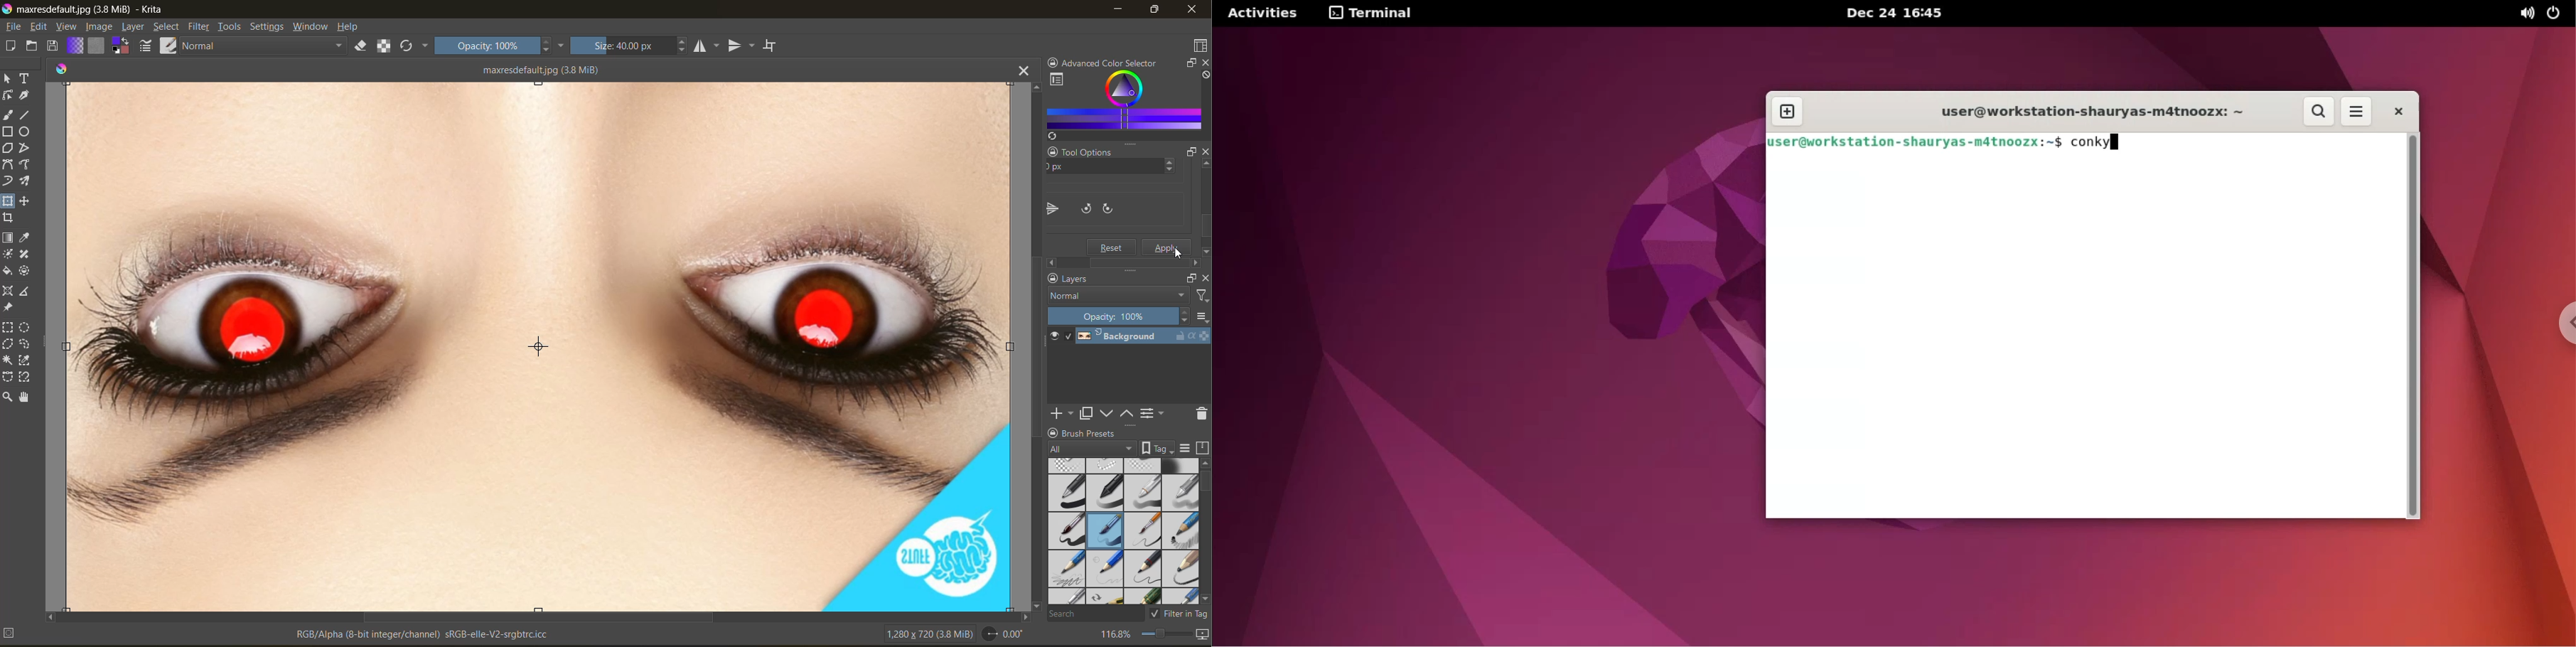  Describe the element at coordinates (772, 44) in the screenshot. I see `wrap around mode` at that location.